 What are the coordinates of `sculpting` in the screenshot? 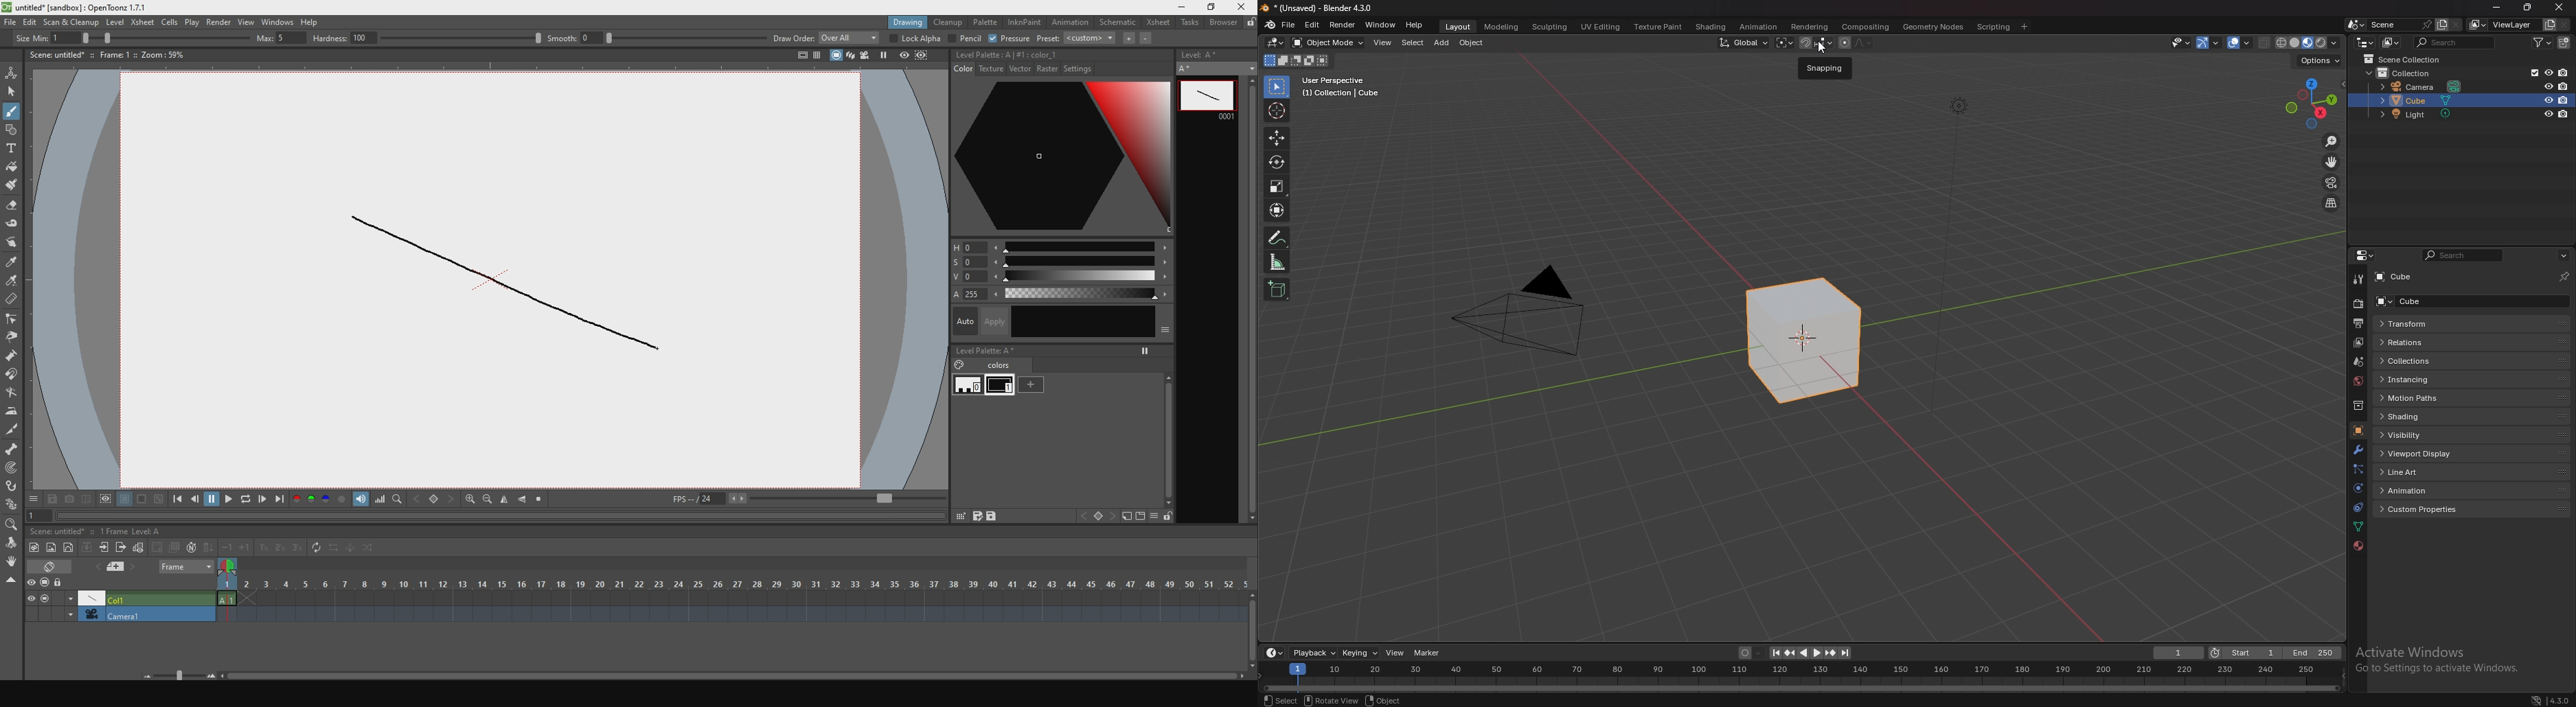 It's located at (1550, 26).